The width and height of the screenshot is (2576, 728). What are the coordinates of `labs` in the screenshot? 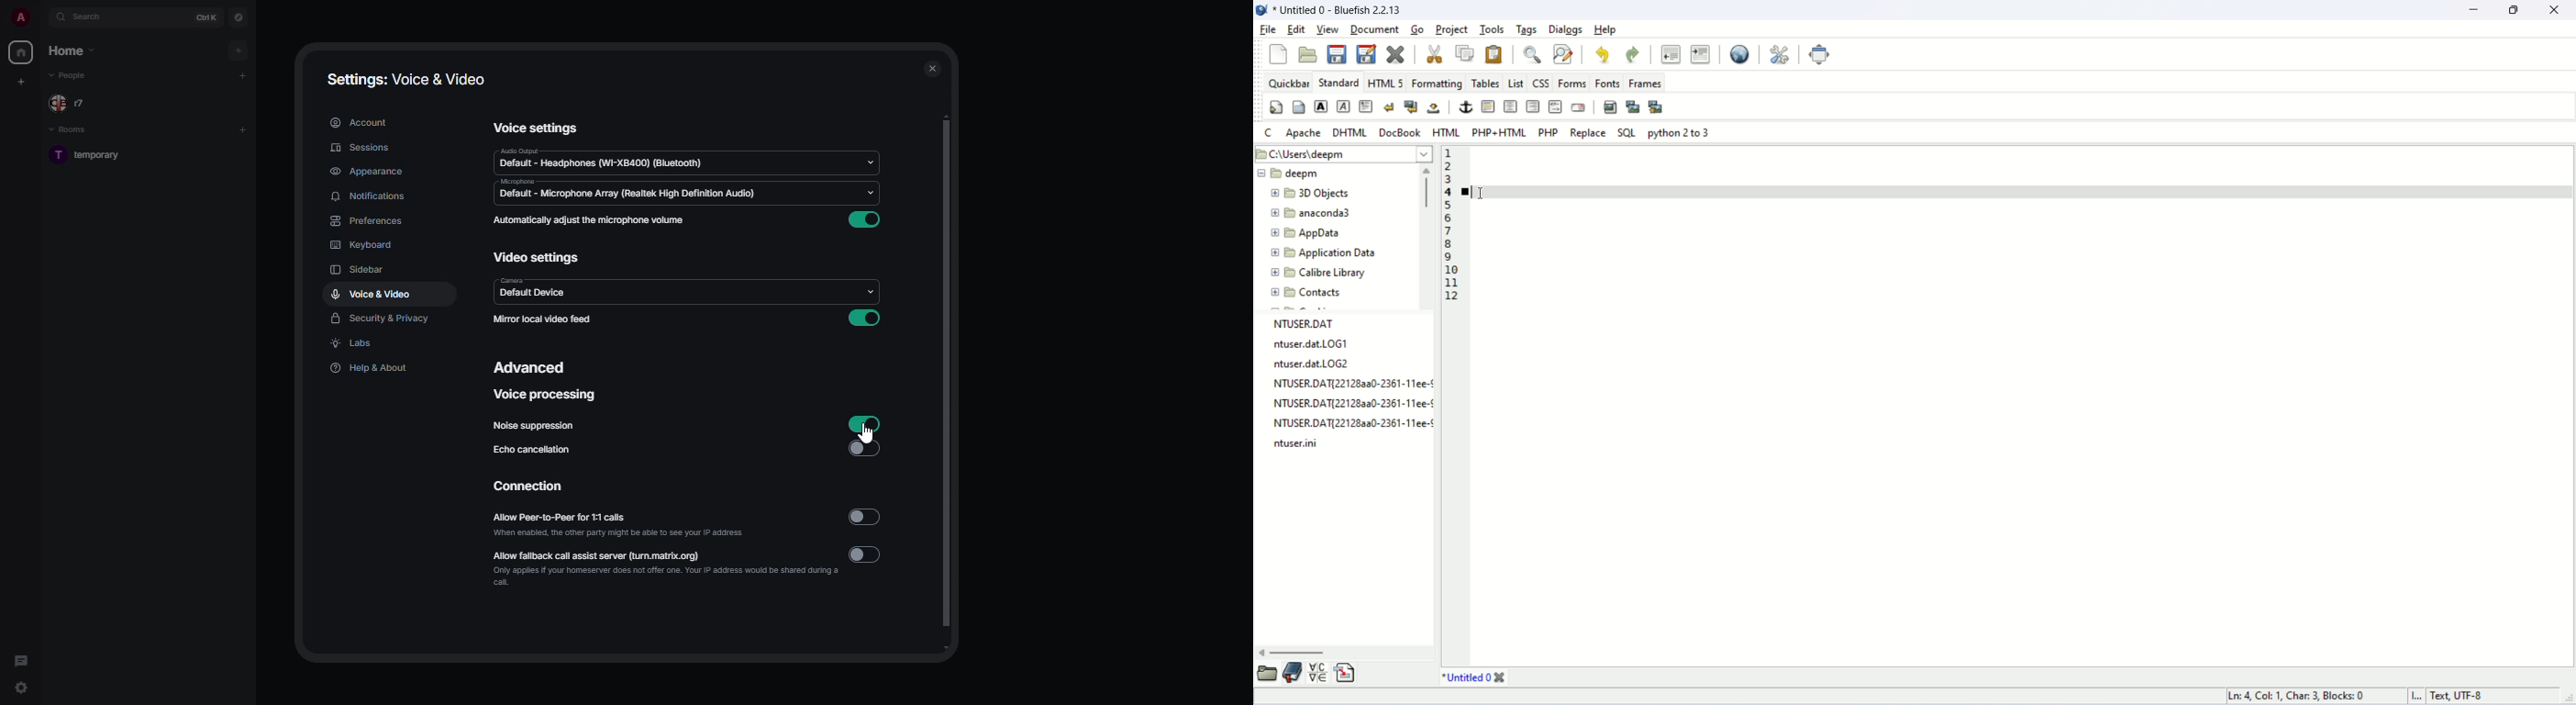 It's located at (358, 345).